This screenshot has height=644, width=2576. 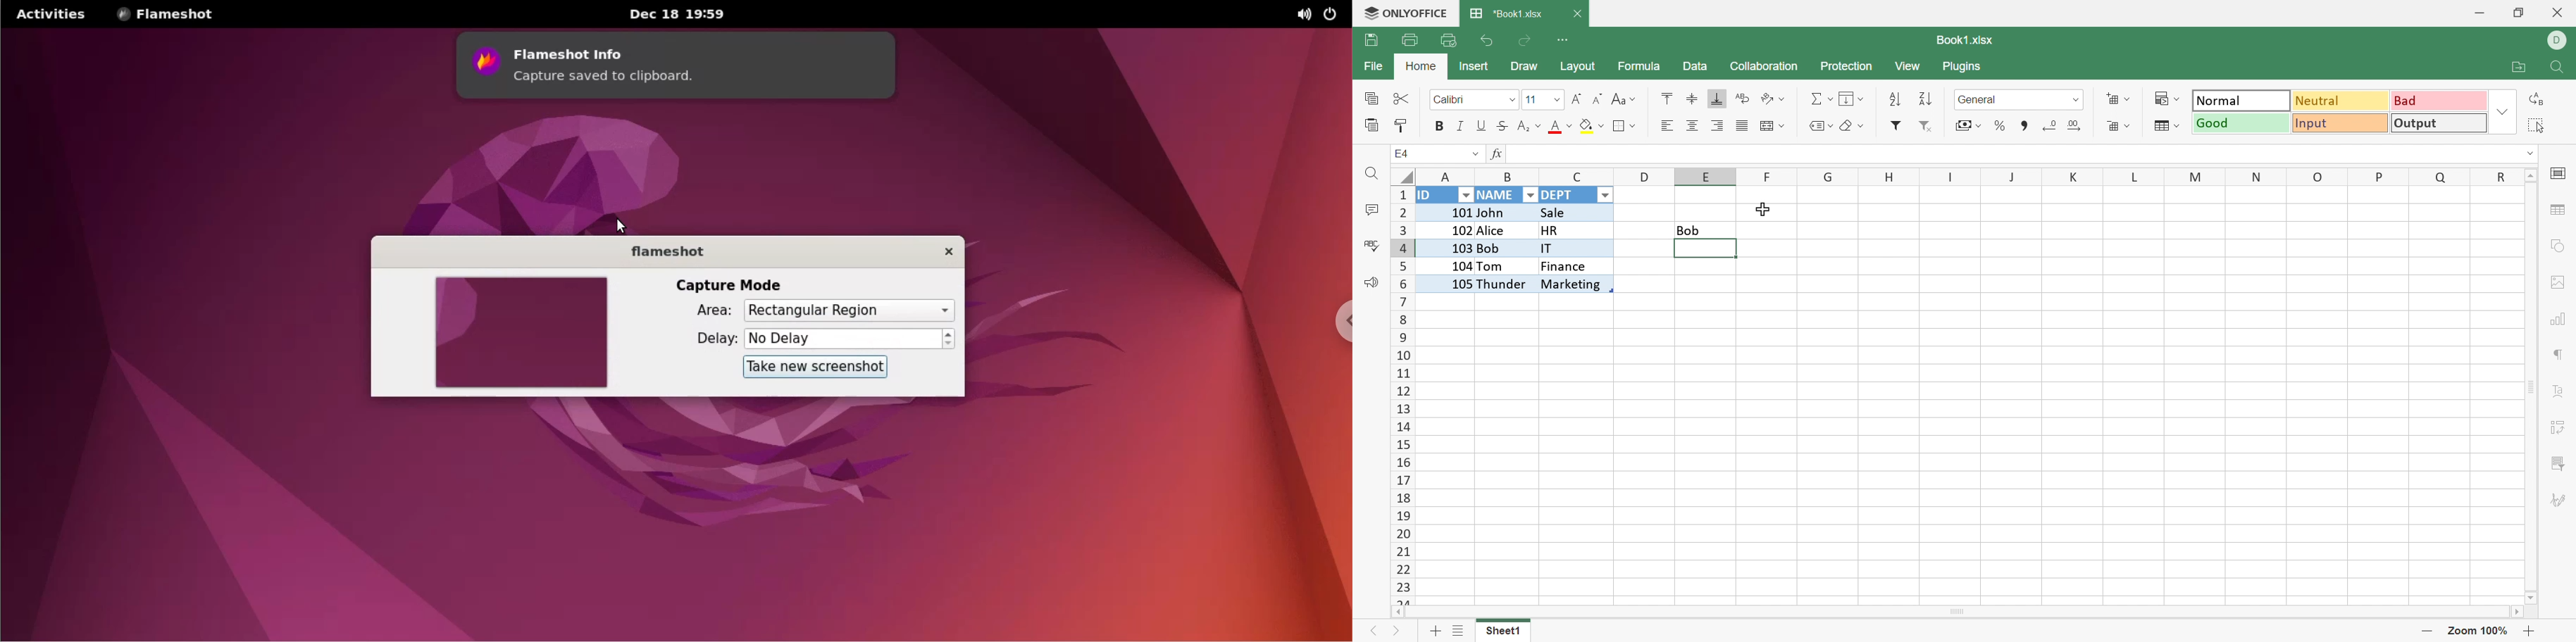 What do you see at coordinates (1579, 12) in the screenshot?
I see `Close` at bounding box center [1579, 12].